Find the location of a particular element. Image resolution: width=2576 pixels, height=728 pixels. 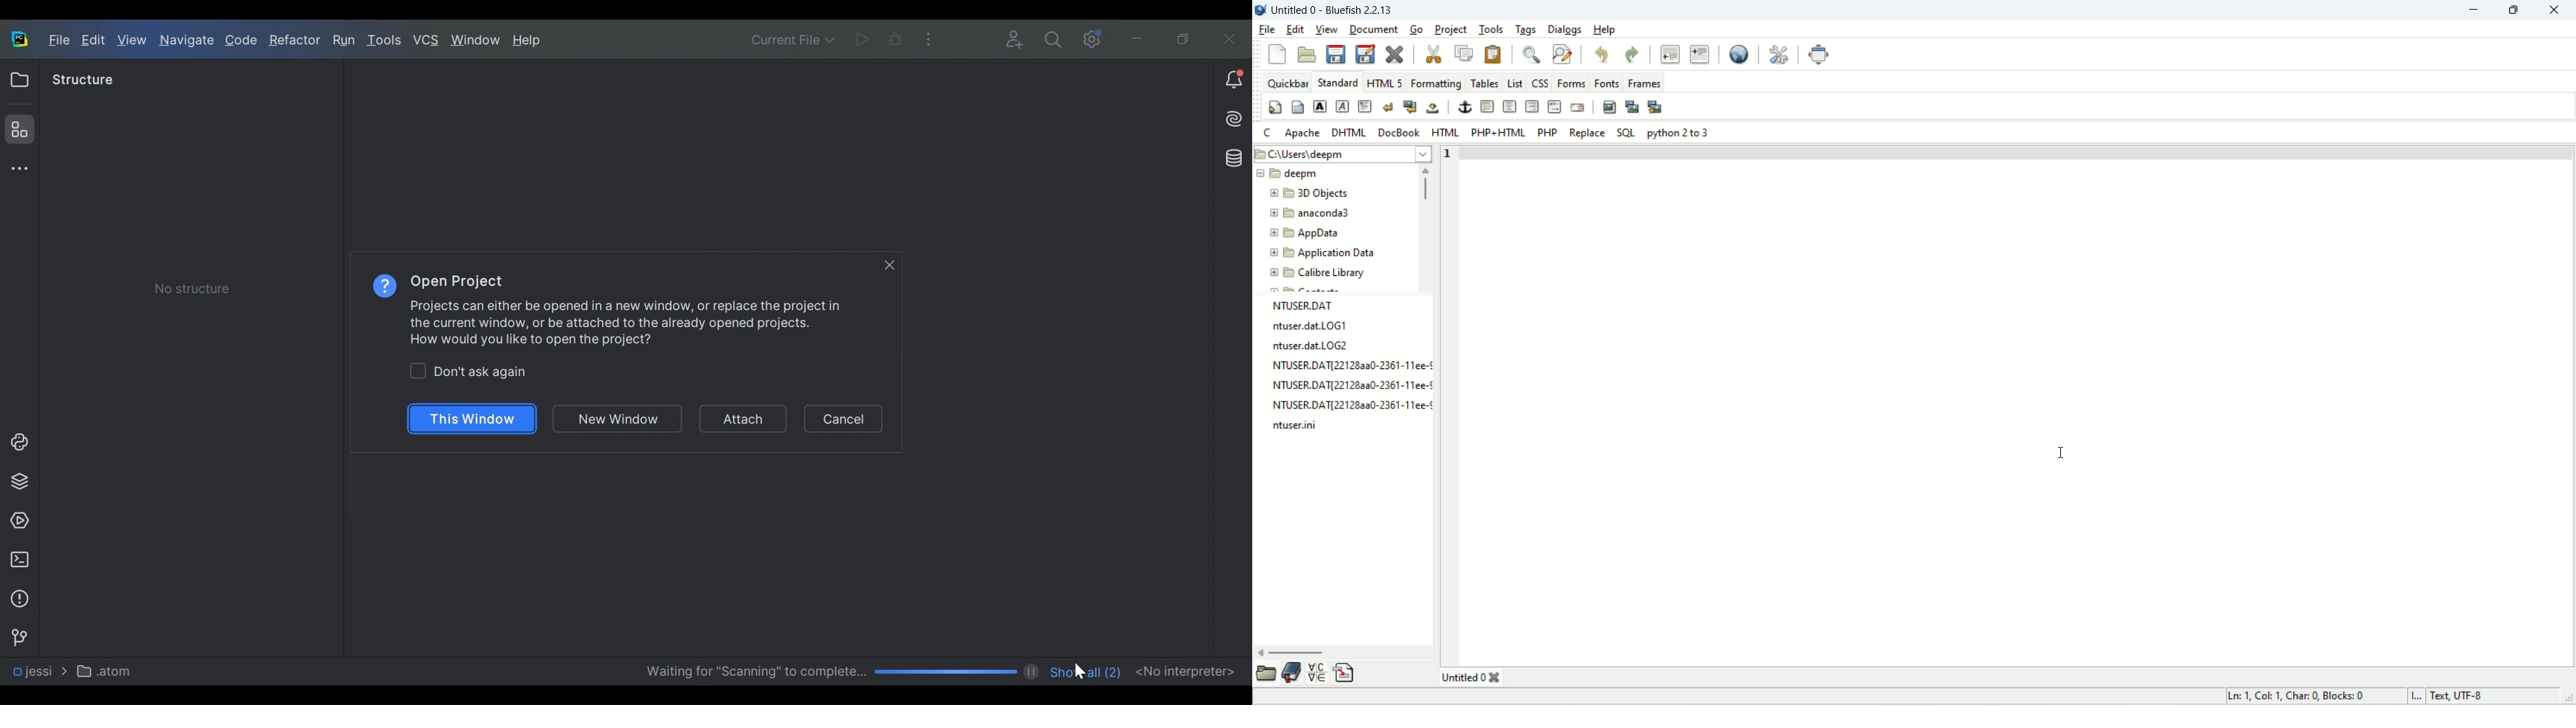

email is located at coordinates (1578, 108).